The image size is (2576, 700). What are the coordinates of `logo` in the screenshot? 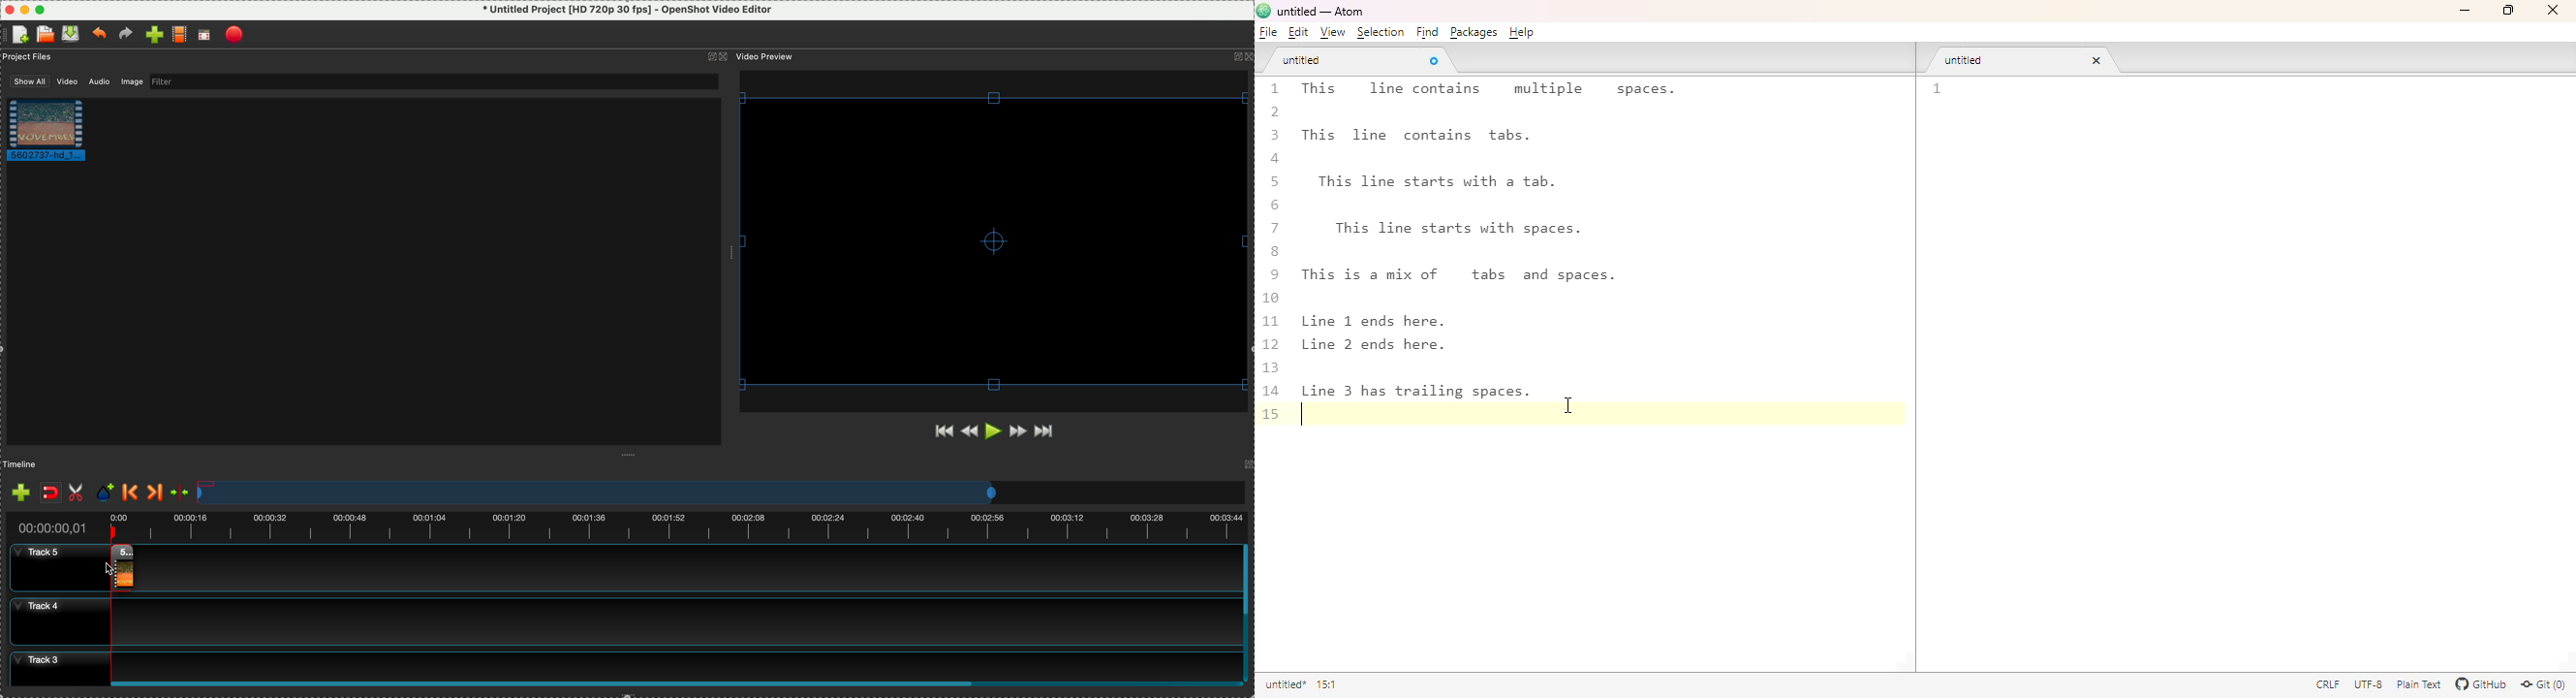 It's located at (1263, 11).